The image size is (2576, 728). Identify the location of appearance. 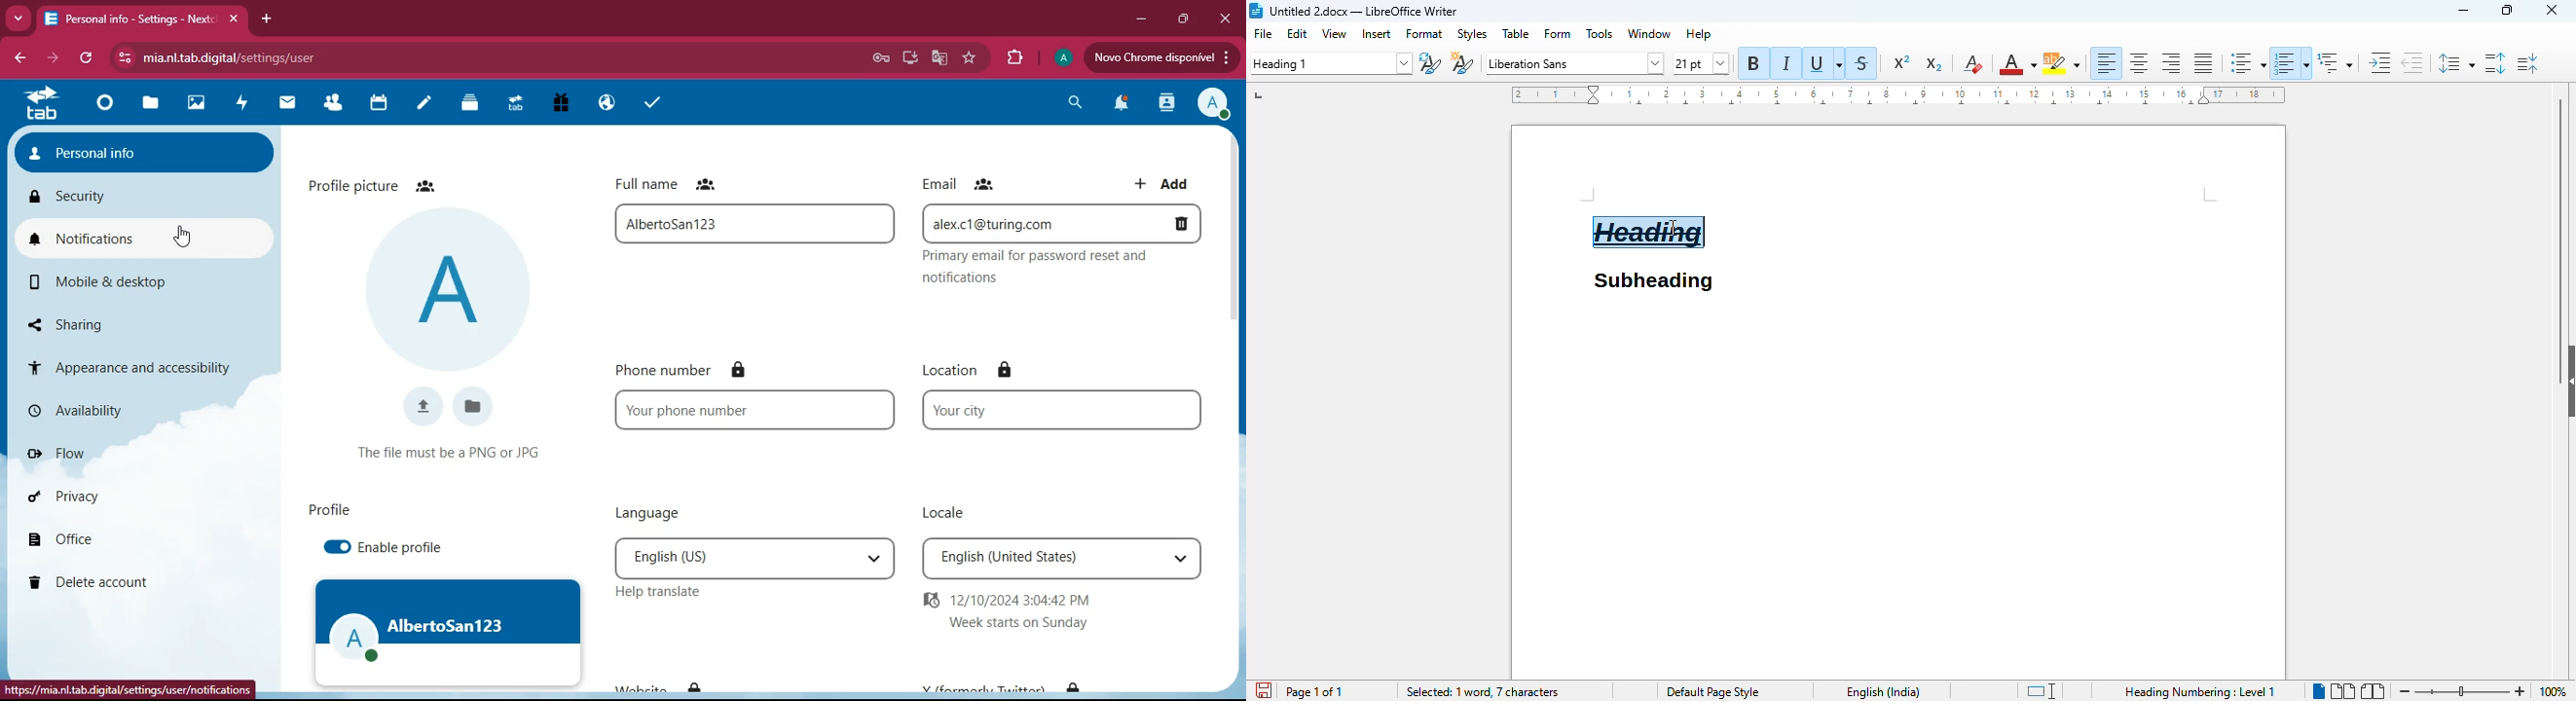
(125, 364).